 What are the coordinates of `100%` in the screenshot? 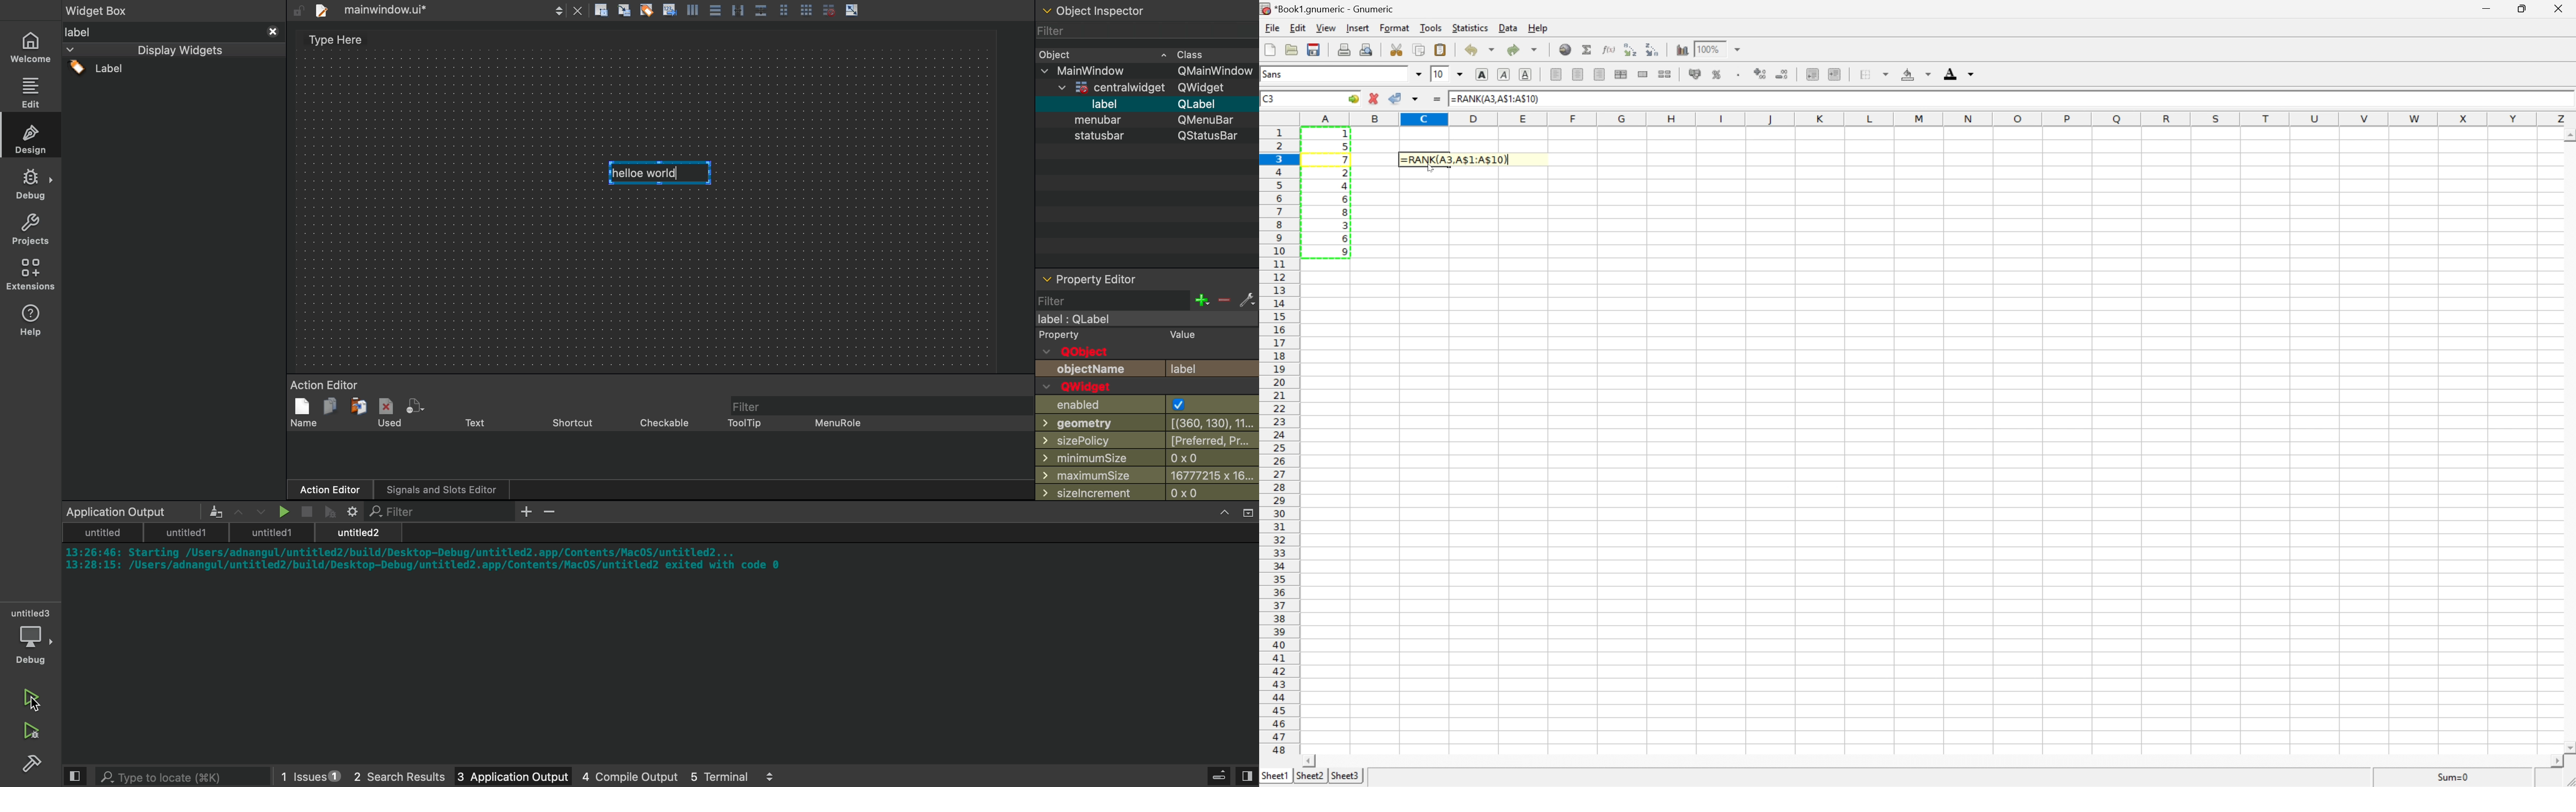 It's located at (1707, 49).